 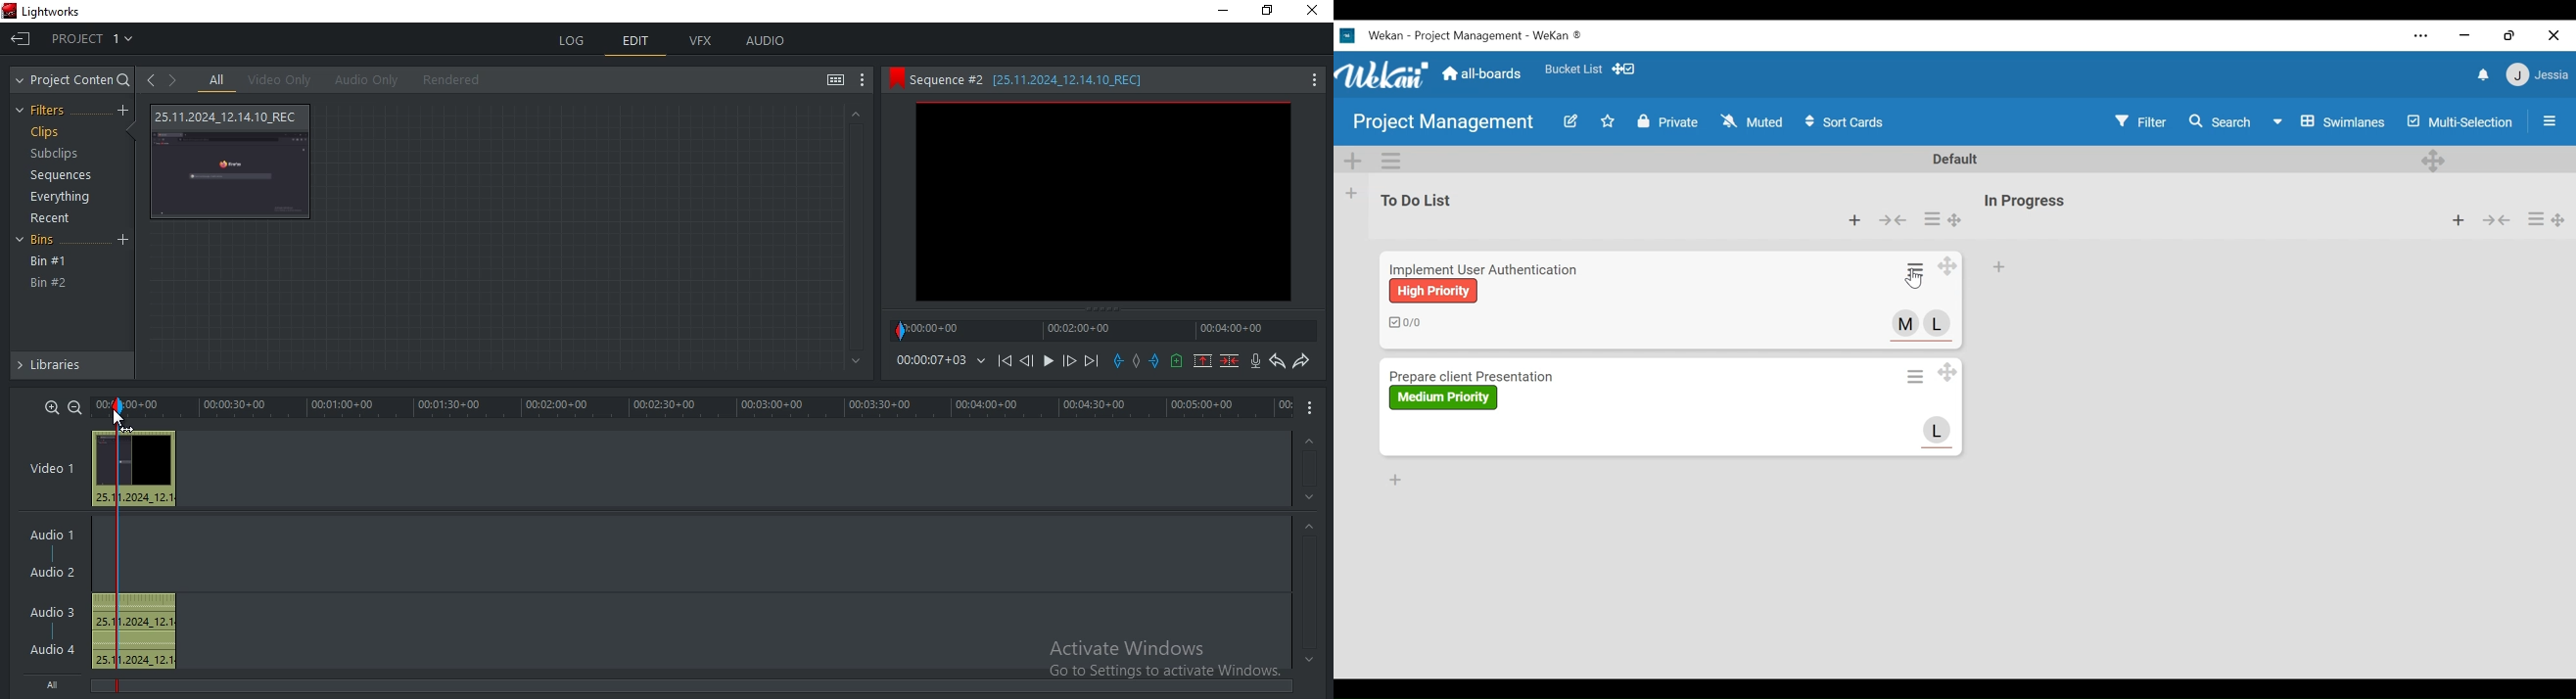 What do you see at coordinates (1383, 73) in the screenshot?
I see `Wekan logo` at bounding box center [1383, 73].